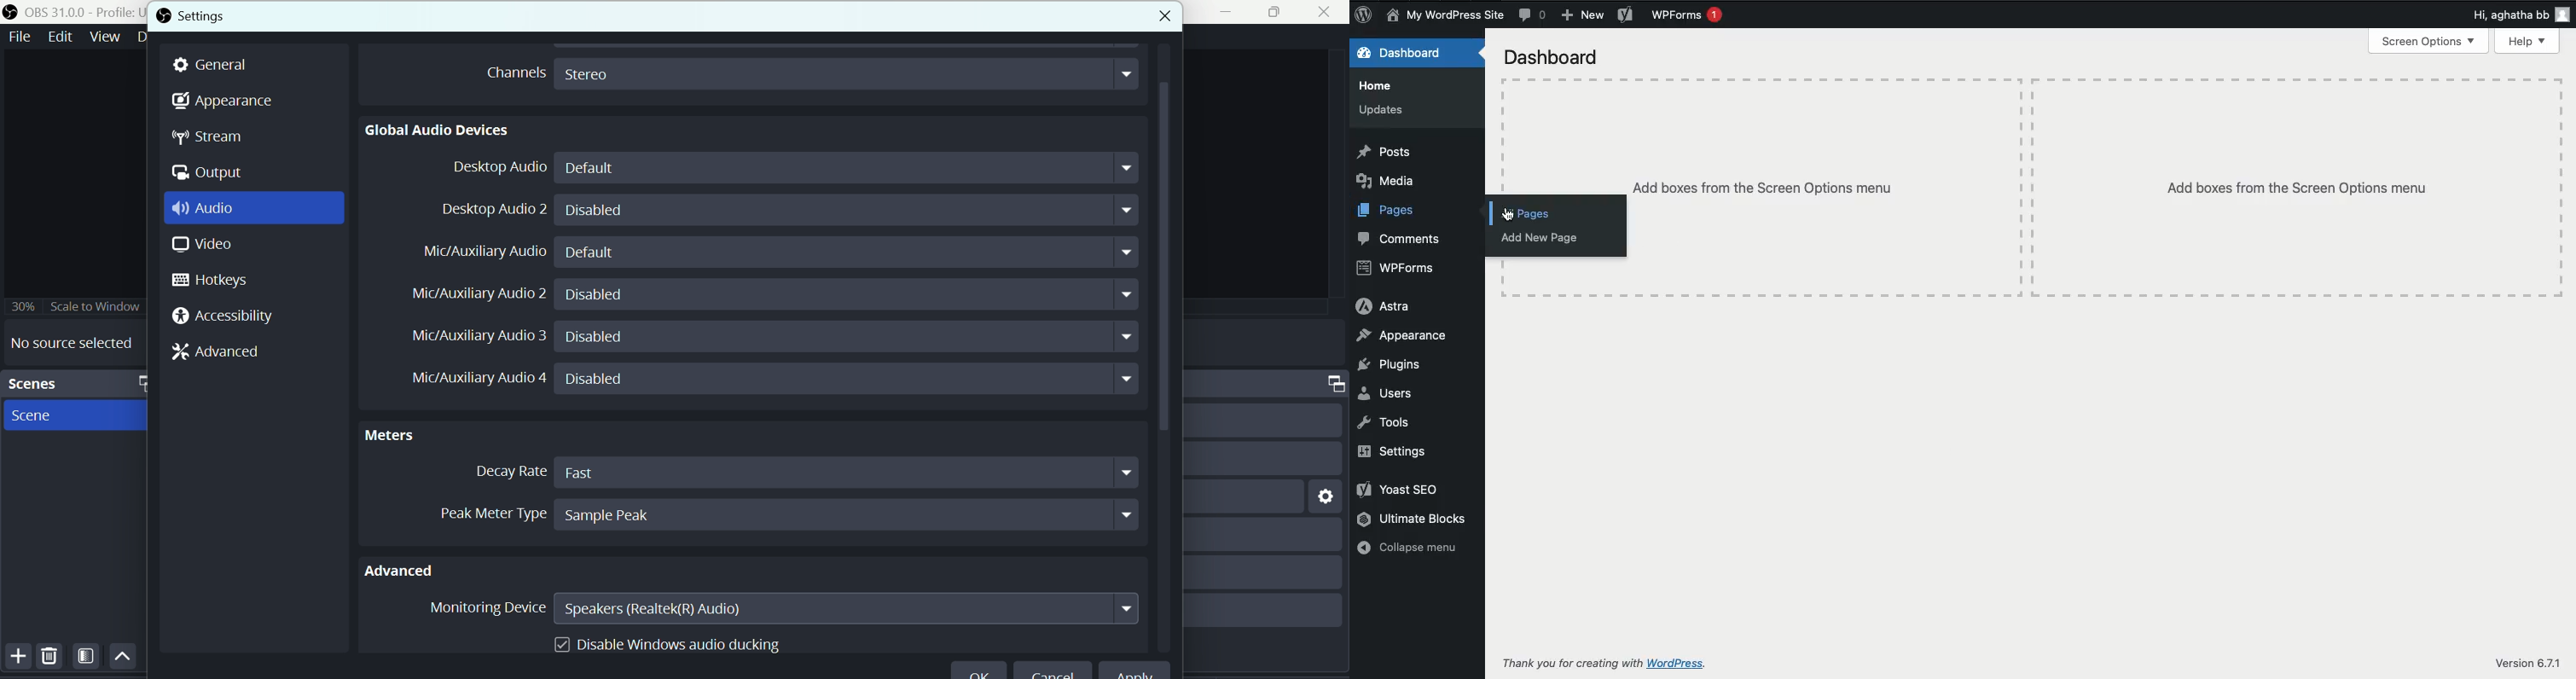 The width and height of the screenshot is (2576, 700). Describe the element at coordinates (49, 658) in the screenshot. I see `Delete` at that location.